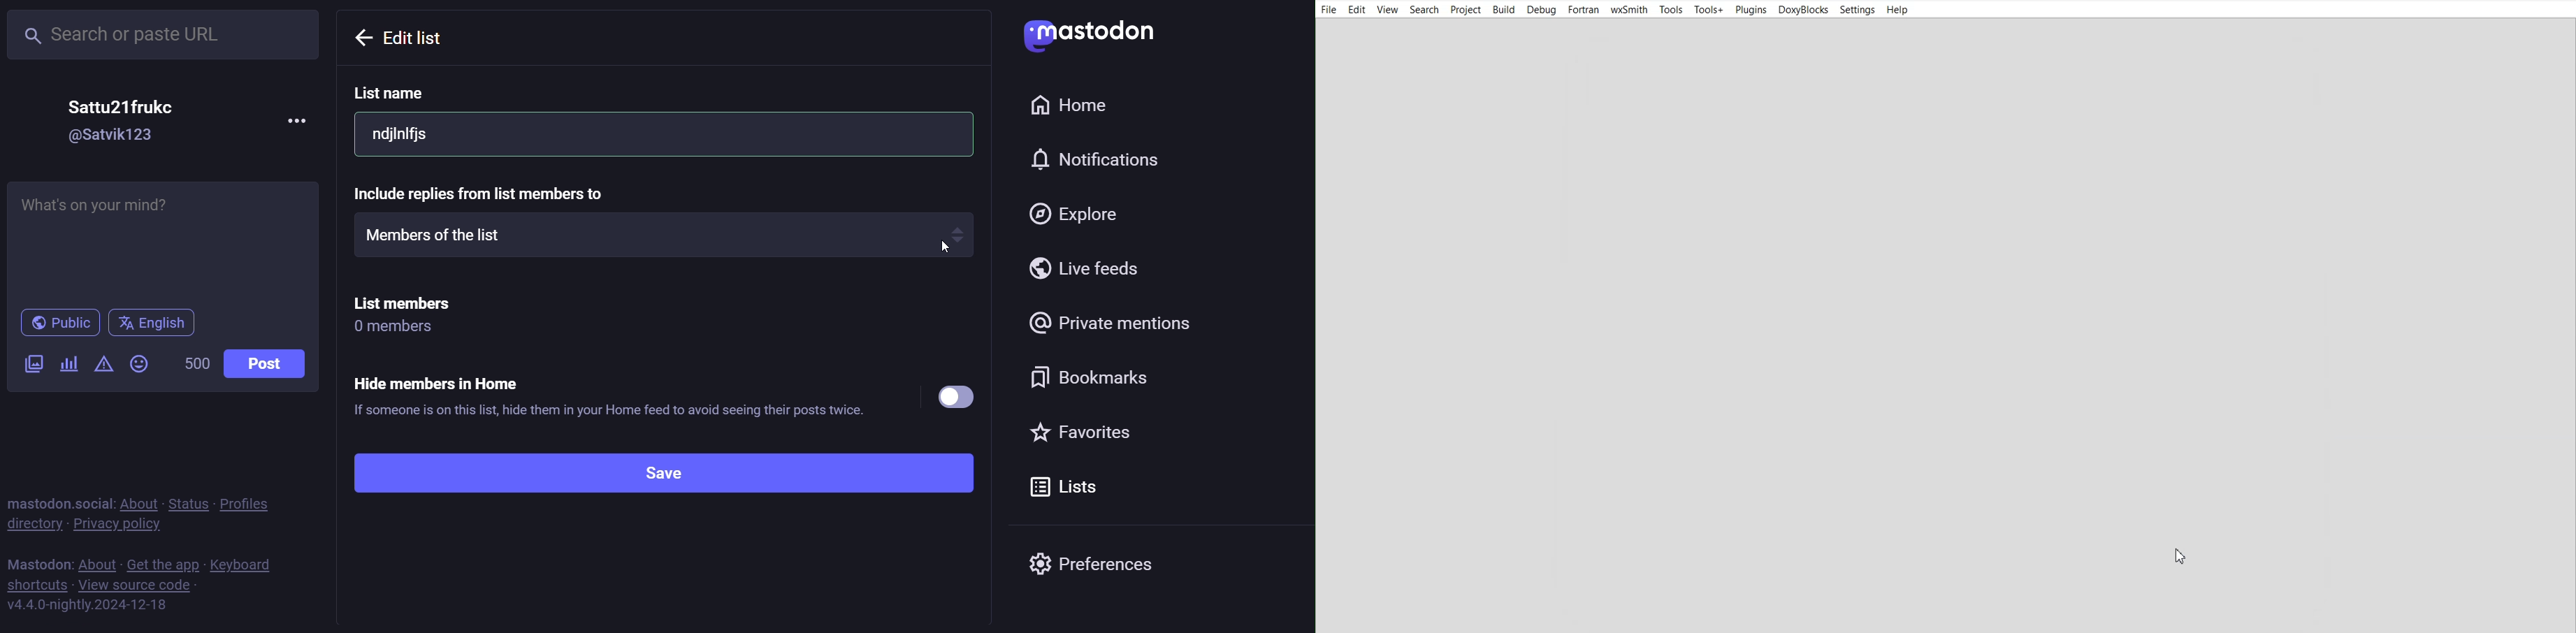 The width and height of the screenshot is (2576, 644). What do you see at coordinates (164, 564) in the screenshot?
I see `get the app` at bounding box center [164, 564].